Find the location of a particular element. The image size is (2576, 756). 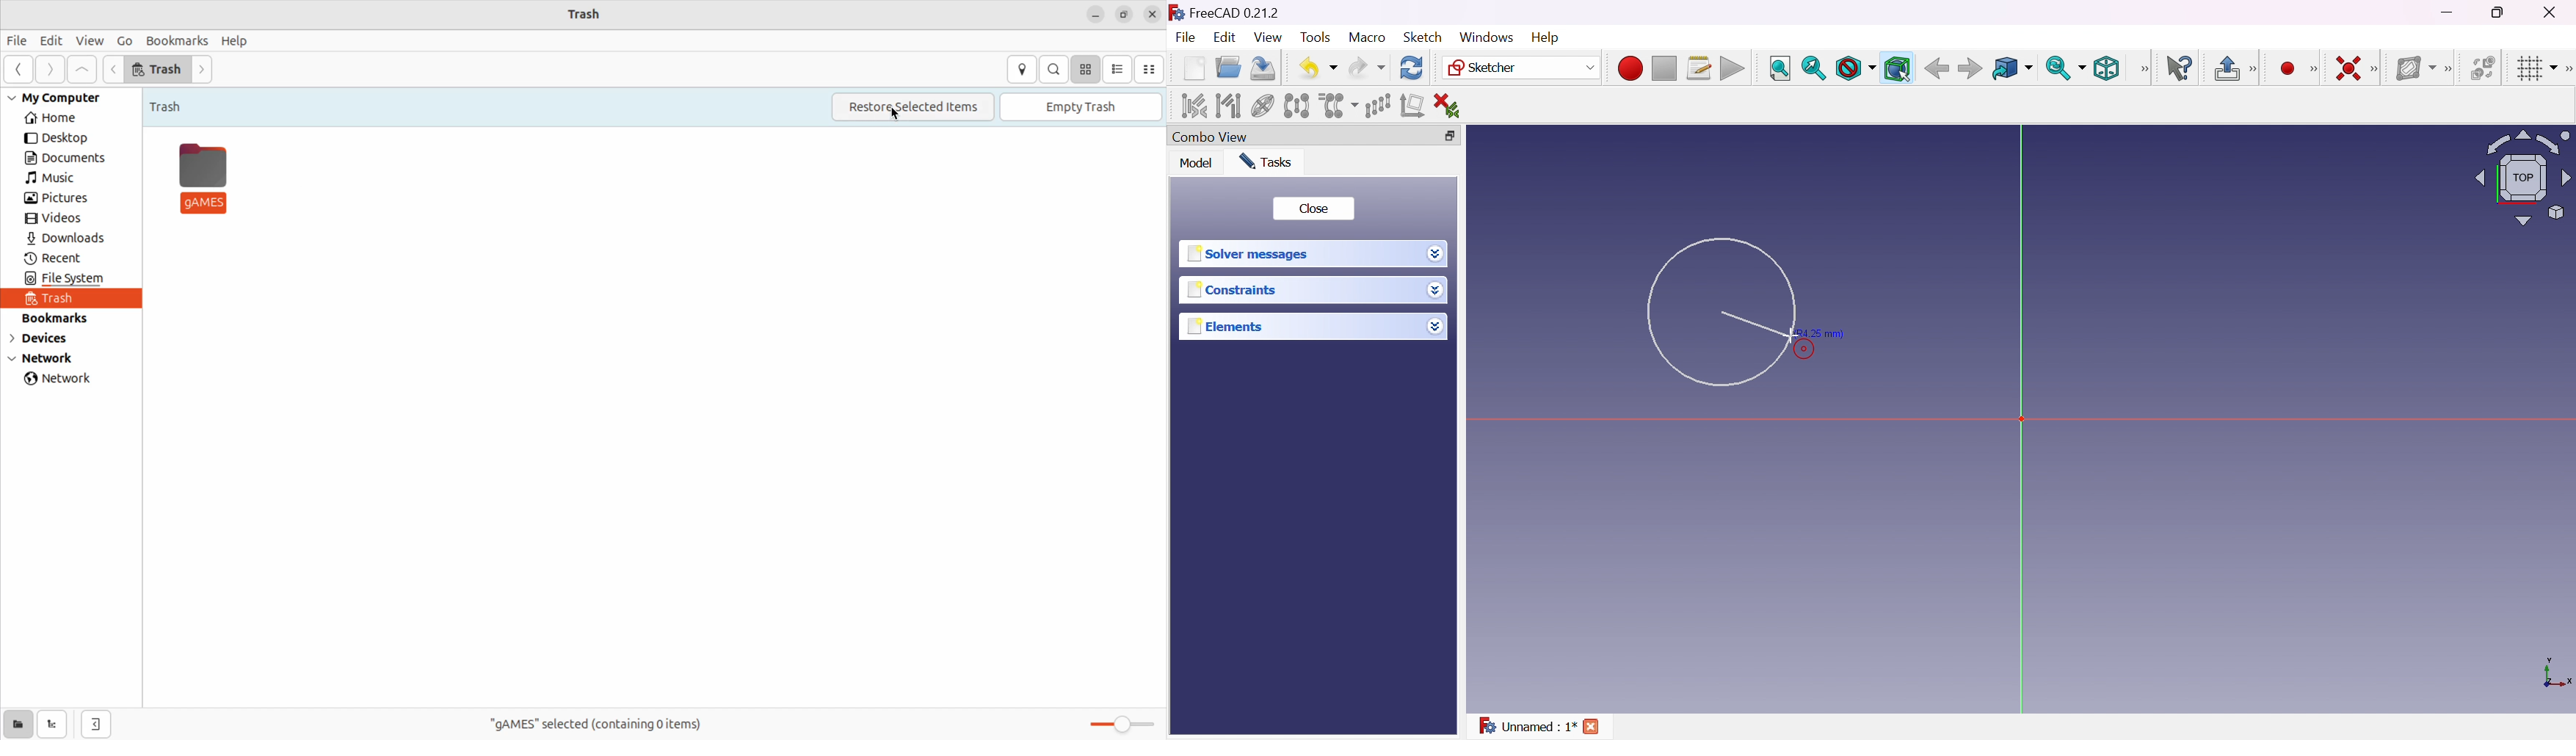

Drop down is located at coordinates (1435, 255).